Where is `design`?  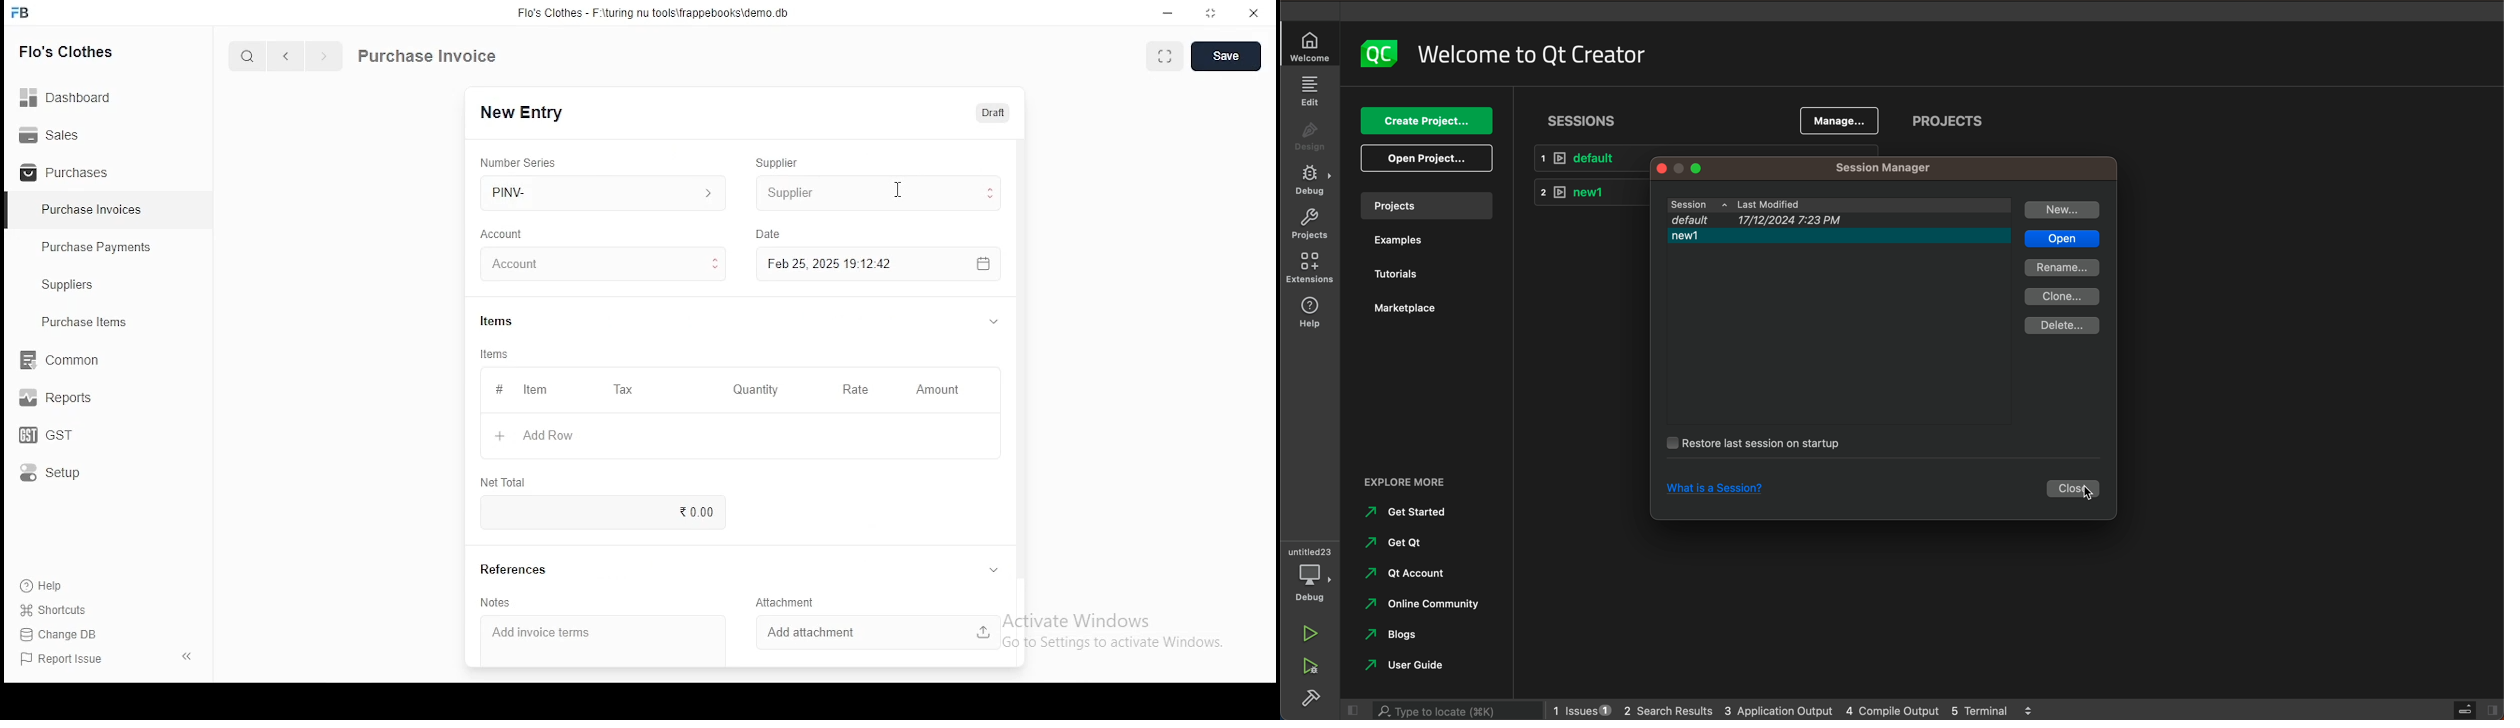 design is located at coordinates (1311, 139).